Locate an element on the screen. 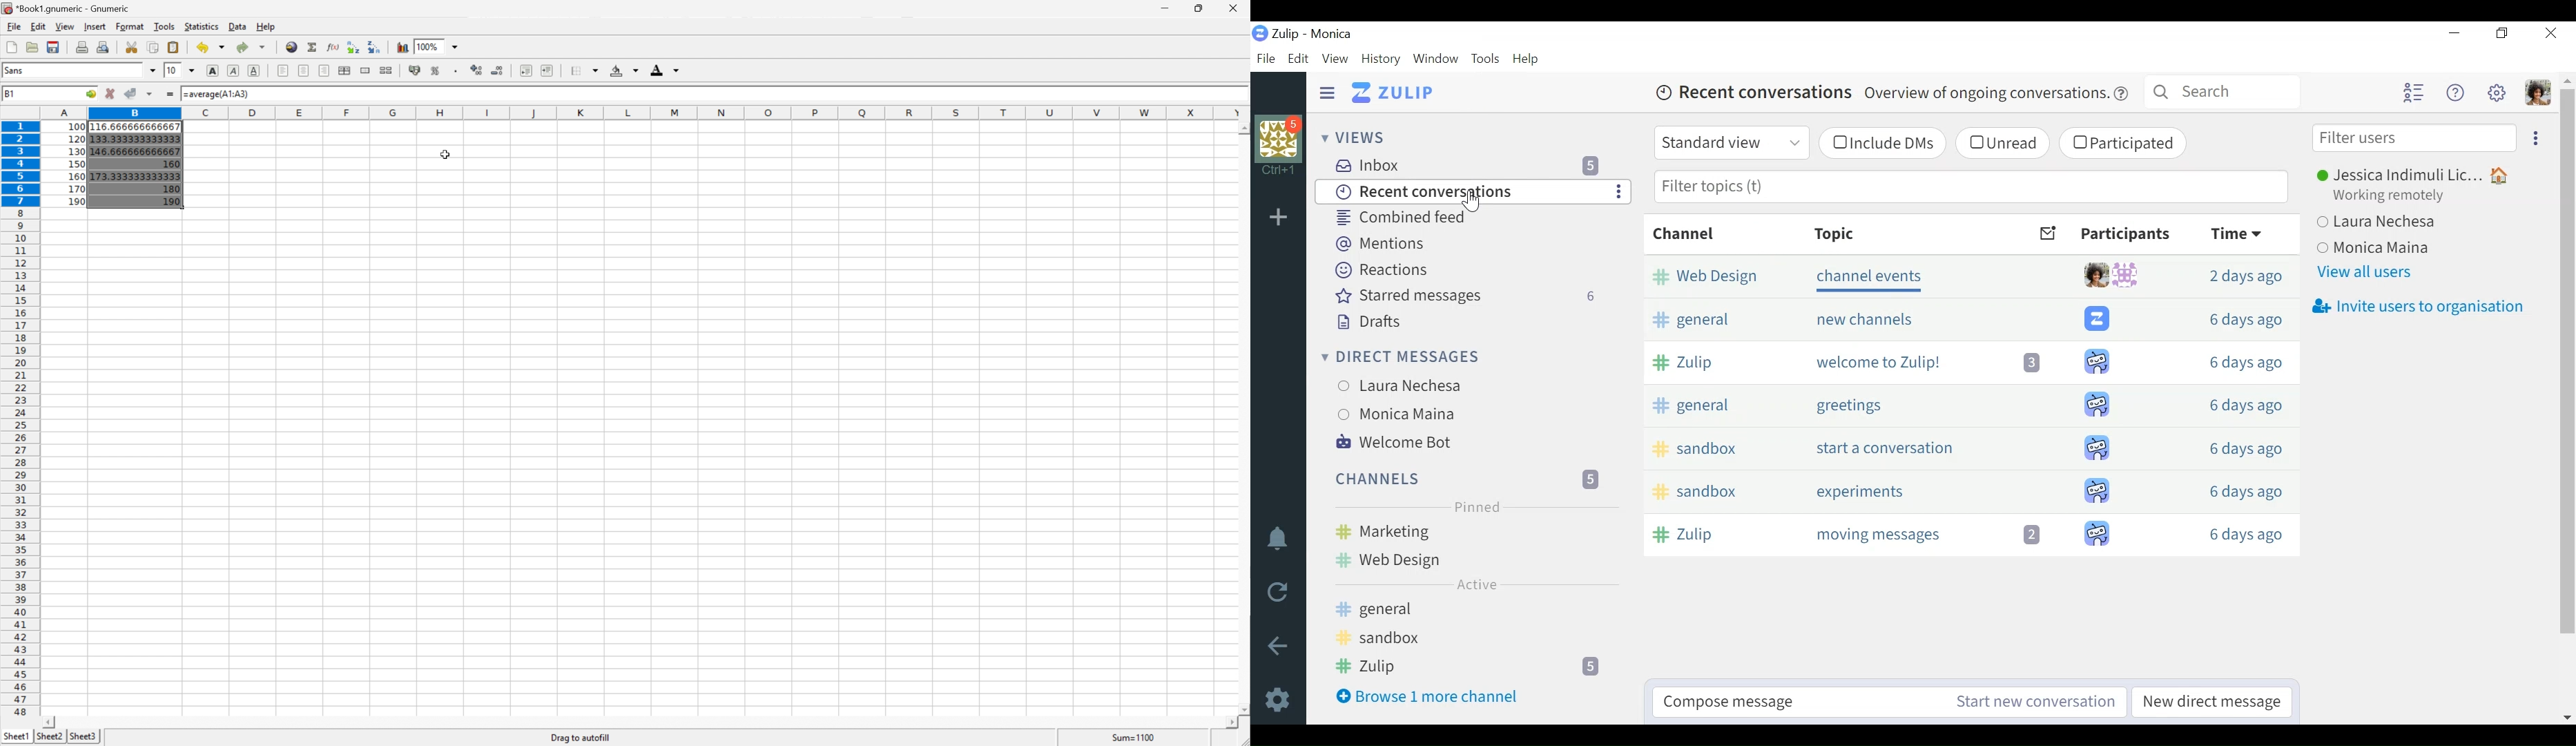  Decrease indent, and align the contents to the left is located at coordinates (525, 70).